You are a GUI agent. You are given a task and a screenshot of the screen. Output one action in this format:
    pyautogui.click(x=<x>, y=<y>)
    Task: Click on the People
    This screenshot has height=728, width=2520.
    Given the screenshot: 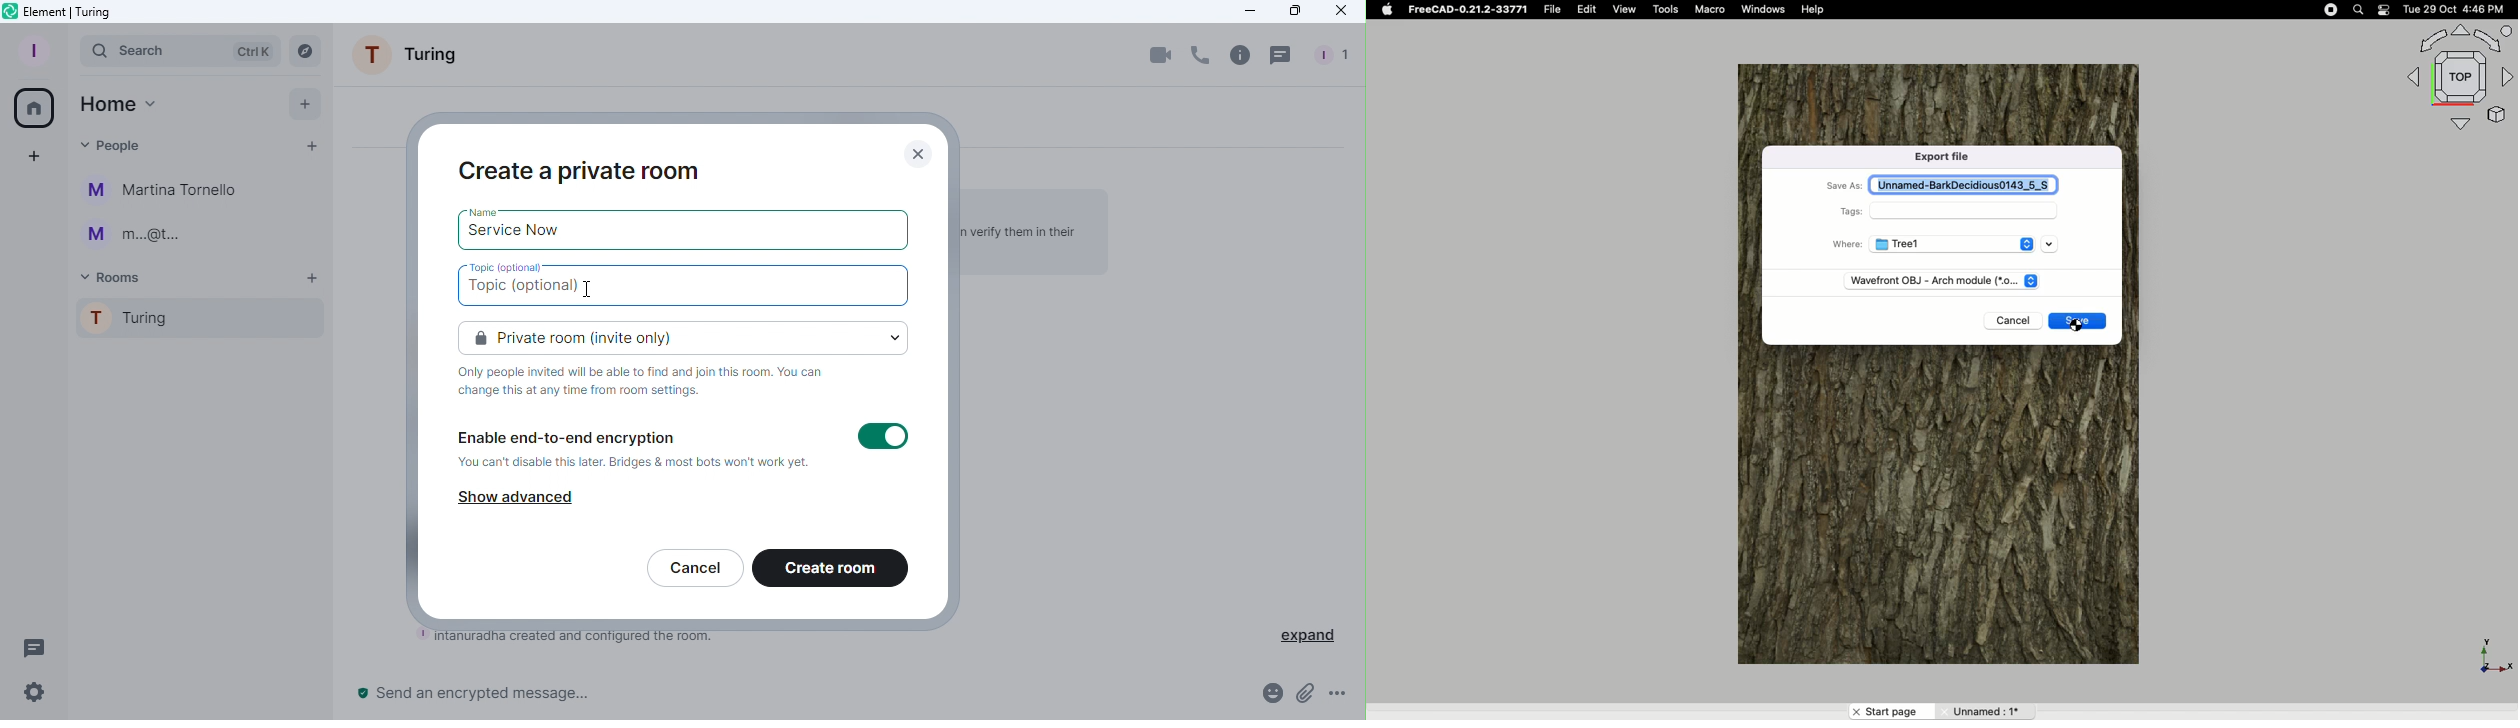 What is the action you would take?
    pyautogui.click(x=1328, y=56)
    